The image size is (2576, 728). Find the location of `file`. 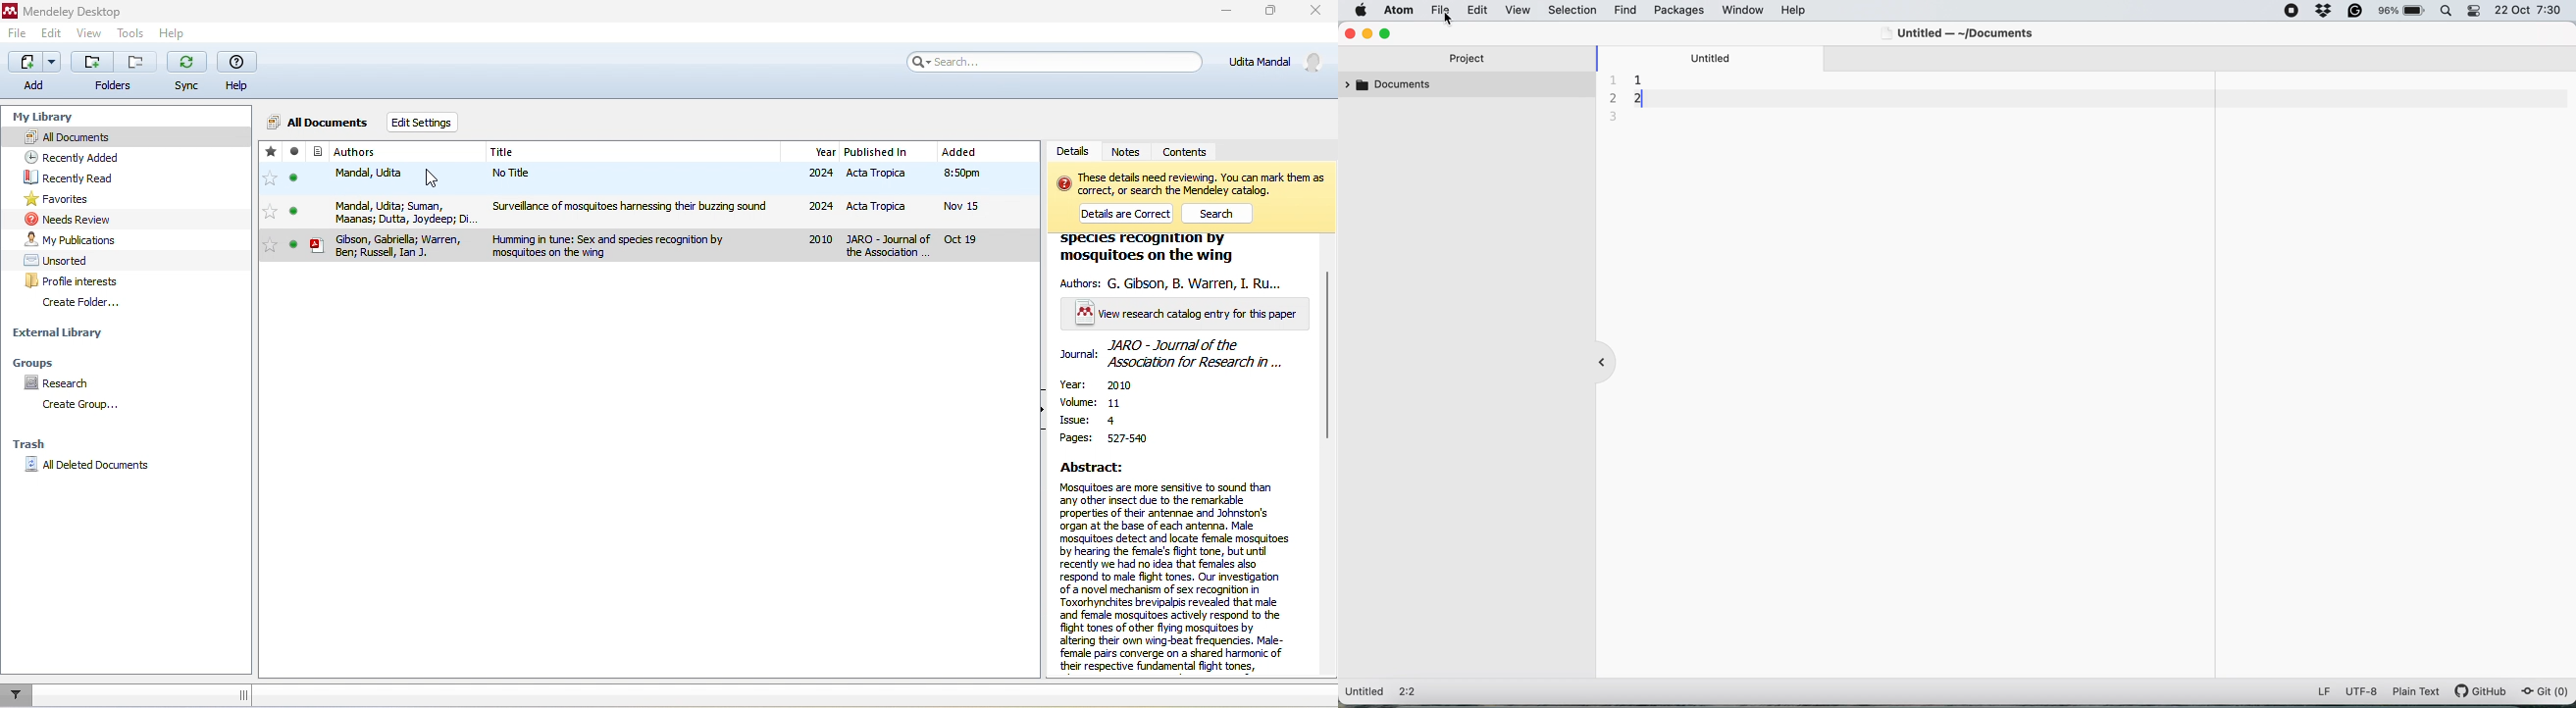

file is located at coordinates (19, 33).